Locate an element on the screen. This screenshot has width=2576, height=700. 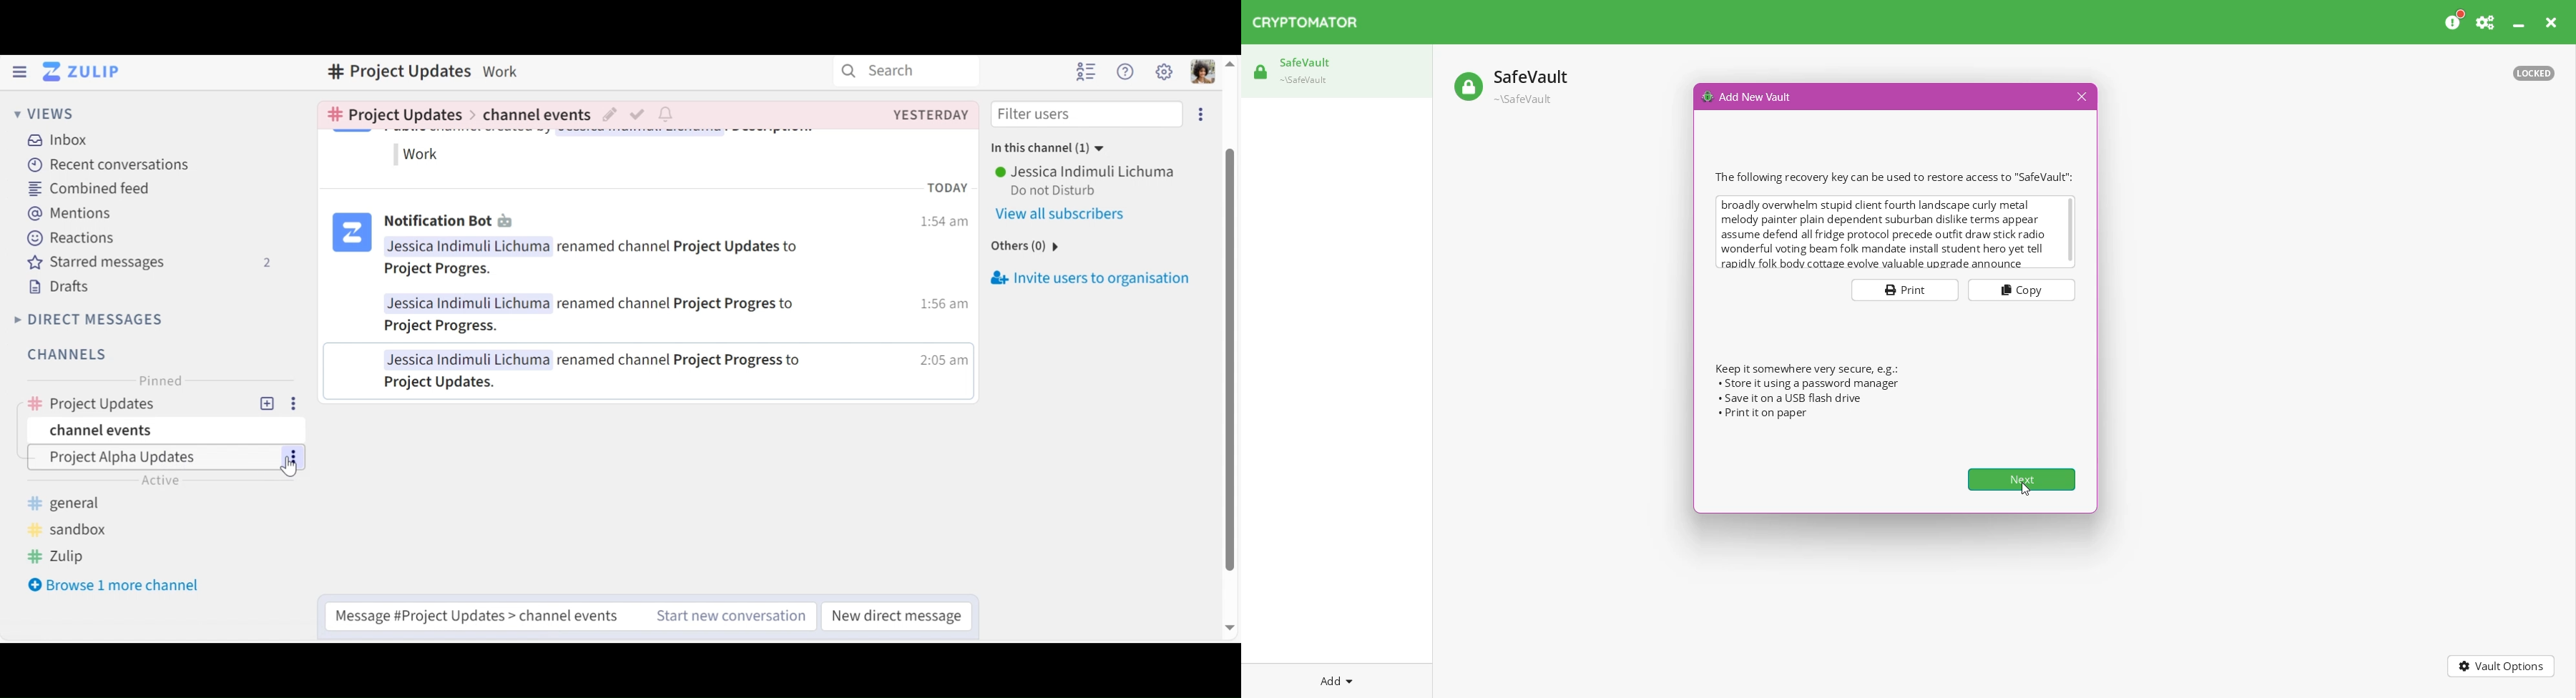
1:54 am is located at coordinates (943, 224).